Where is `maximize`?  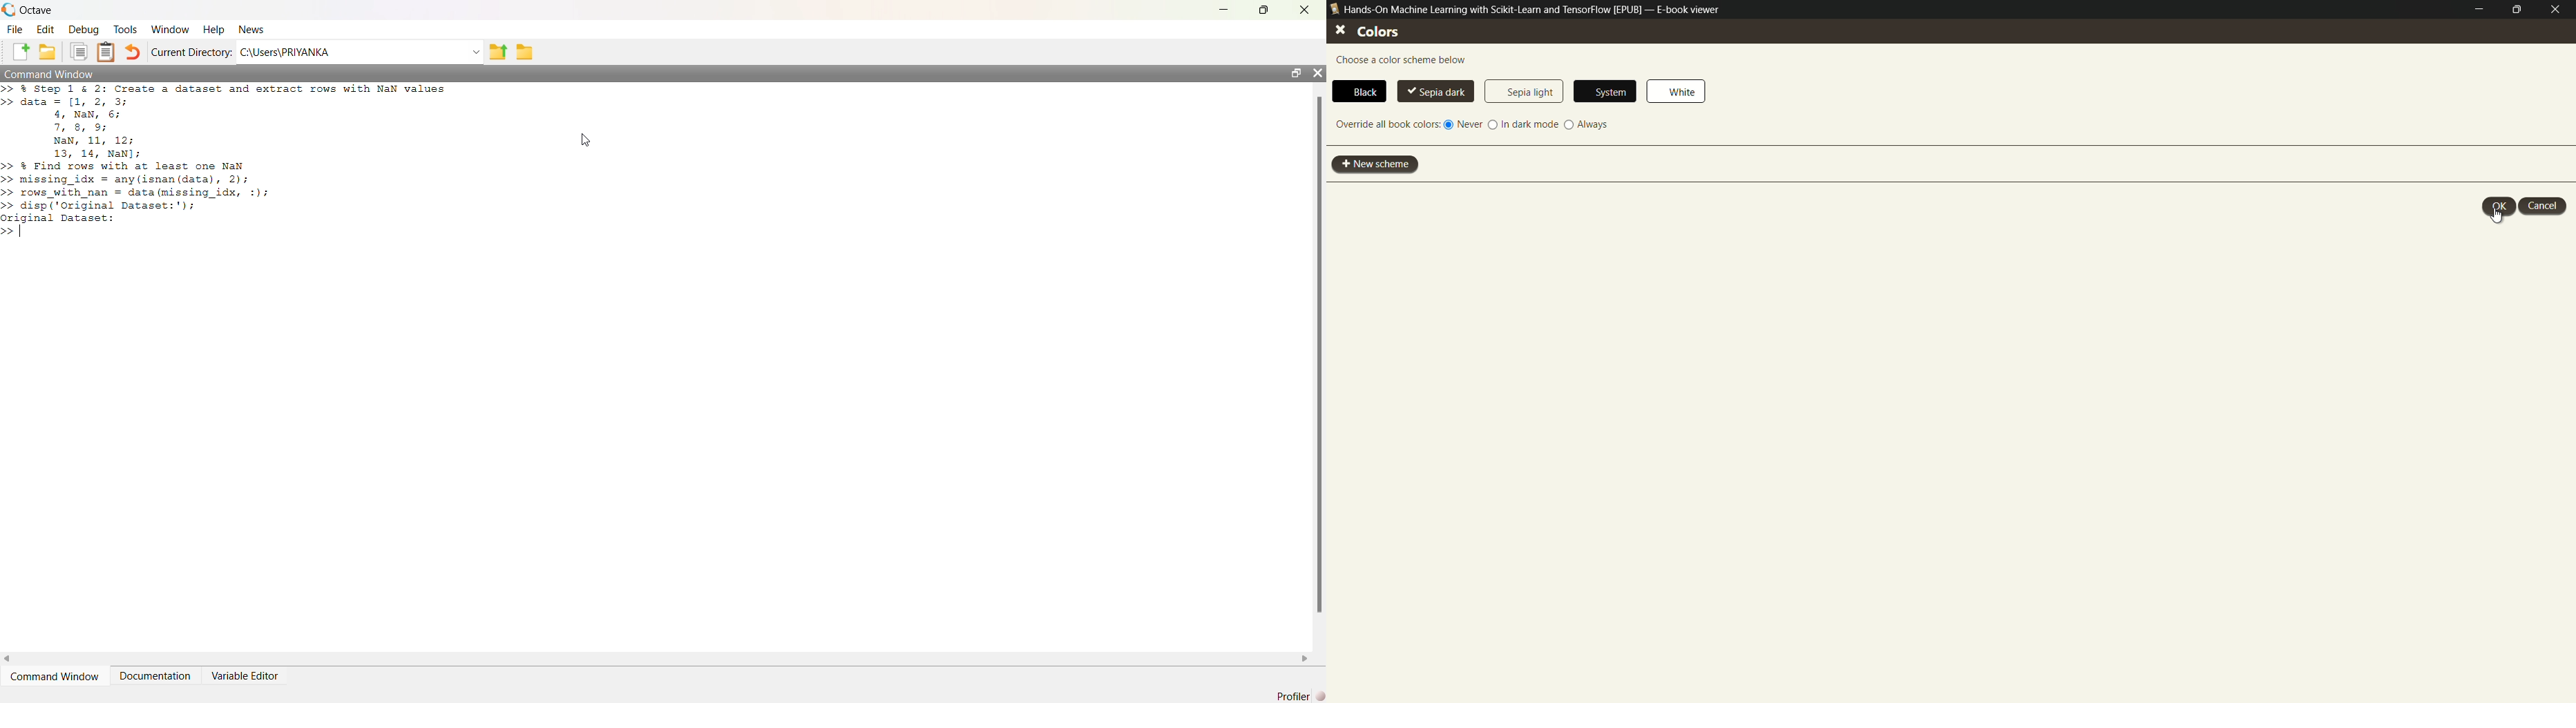
maximize is located at coordinates (2521, 10).